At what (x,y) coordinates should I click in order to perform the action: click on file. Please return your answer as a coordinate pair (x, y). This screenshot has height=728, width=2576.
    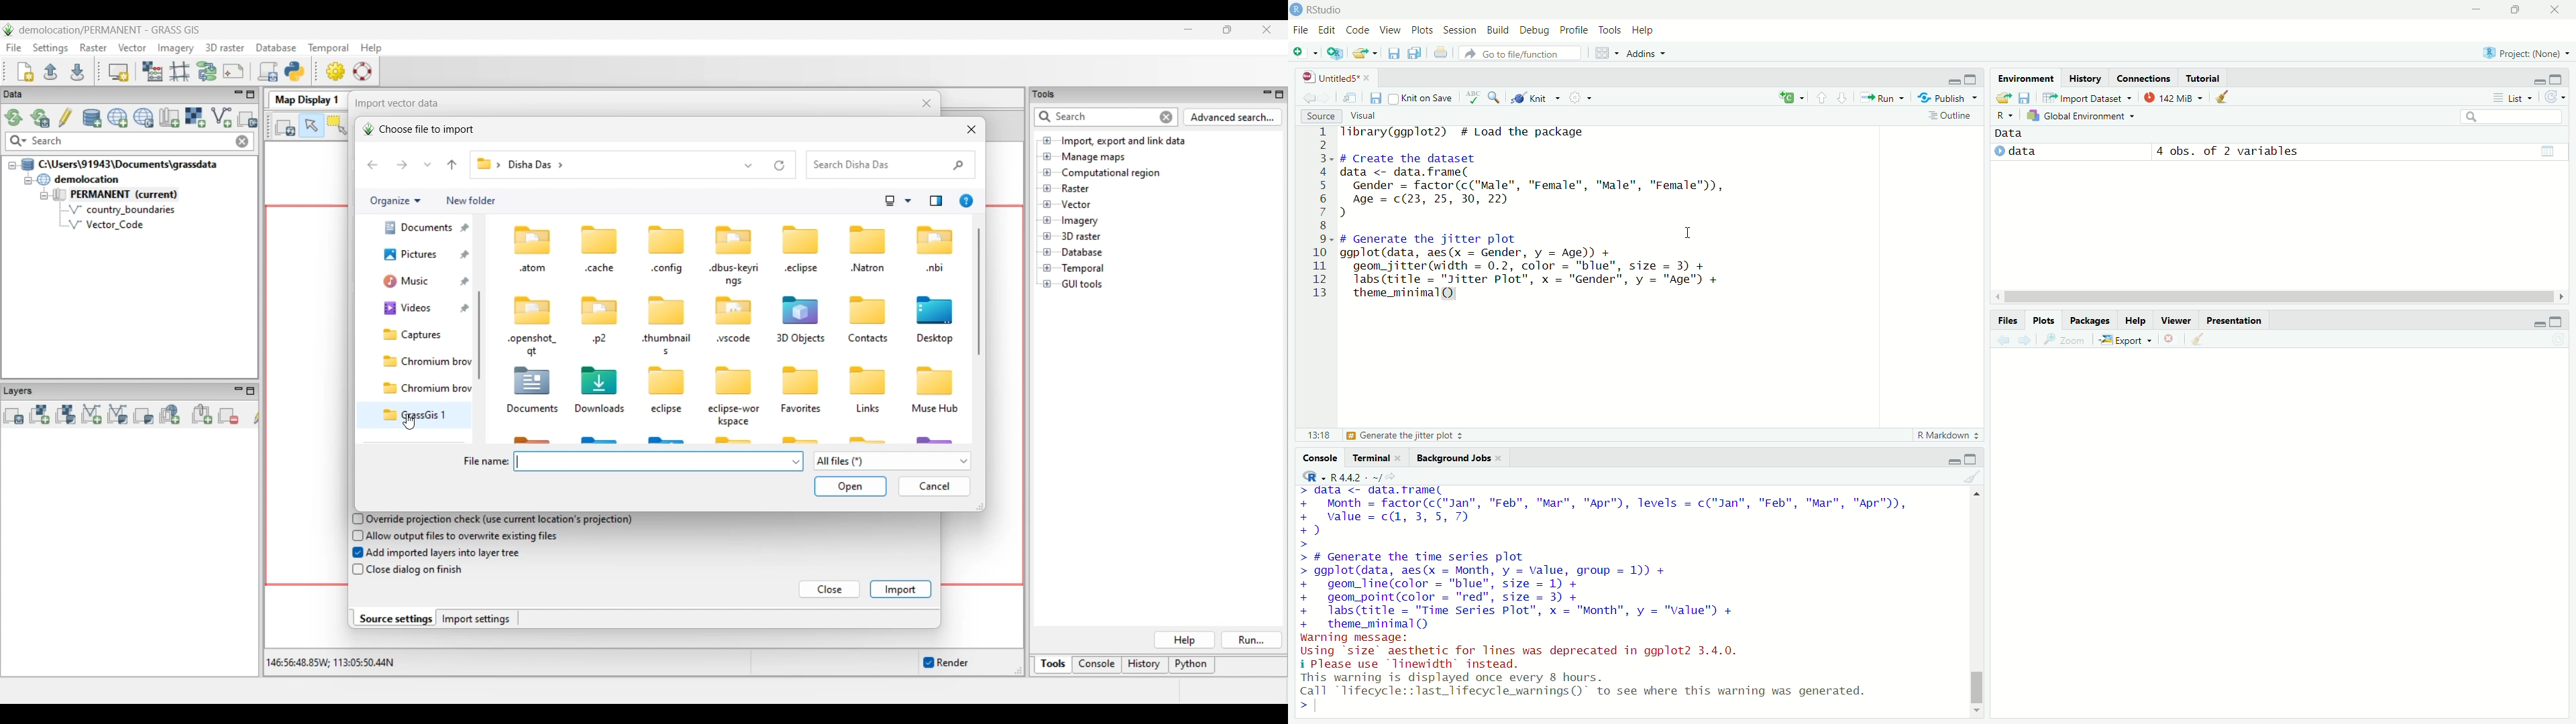
    Looking at the image, I should click on (1300, 30).